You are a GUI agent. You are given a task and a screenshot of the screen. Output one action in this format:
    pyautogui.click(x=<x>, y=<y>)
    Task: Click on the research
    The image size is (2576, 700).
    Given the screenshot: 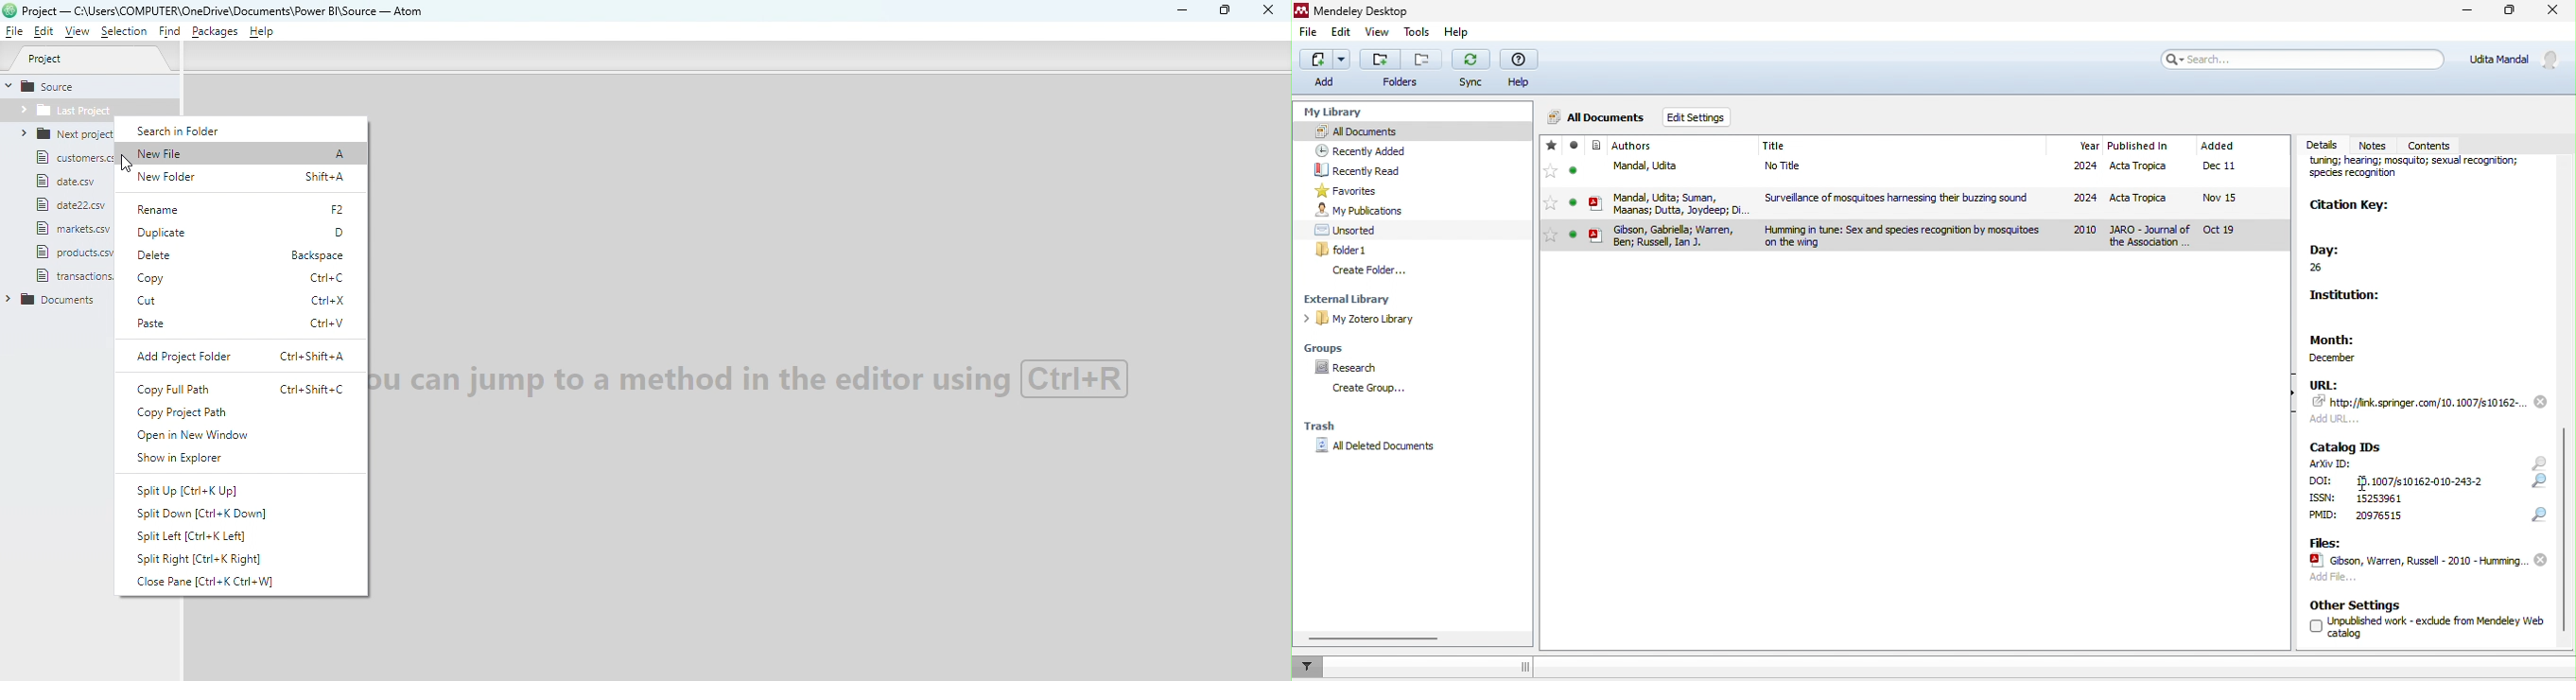 What is the action you would take?
    pyautogui.click(x=1351, y=368)
    